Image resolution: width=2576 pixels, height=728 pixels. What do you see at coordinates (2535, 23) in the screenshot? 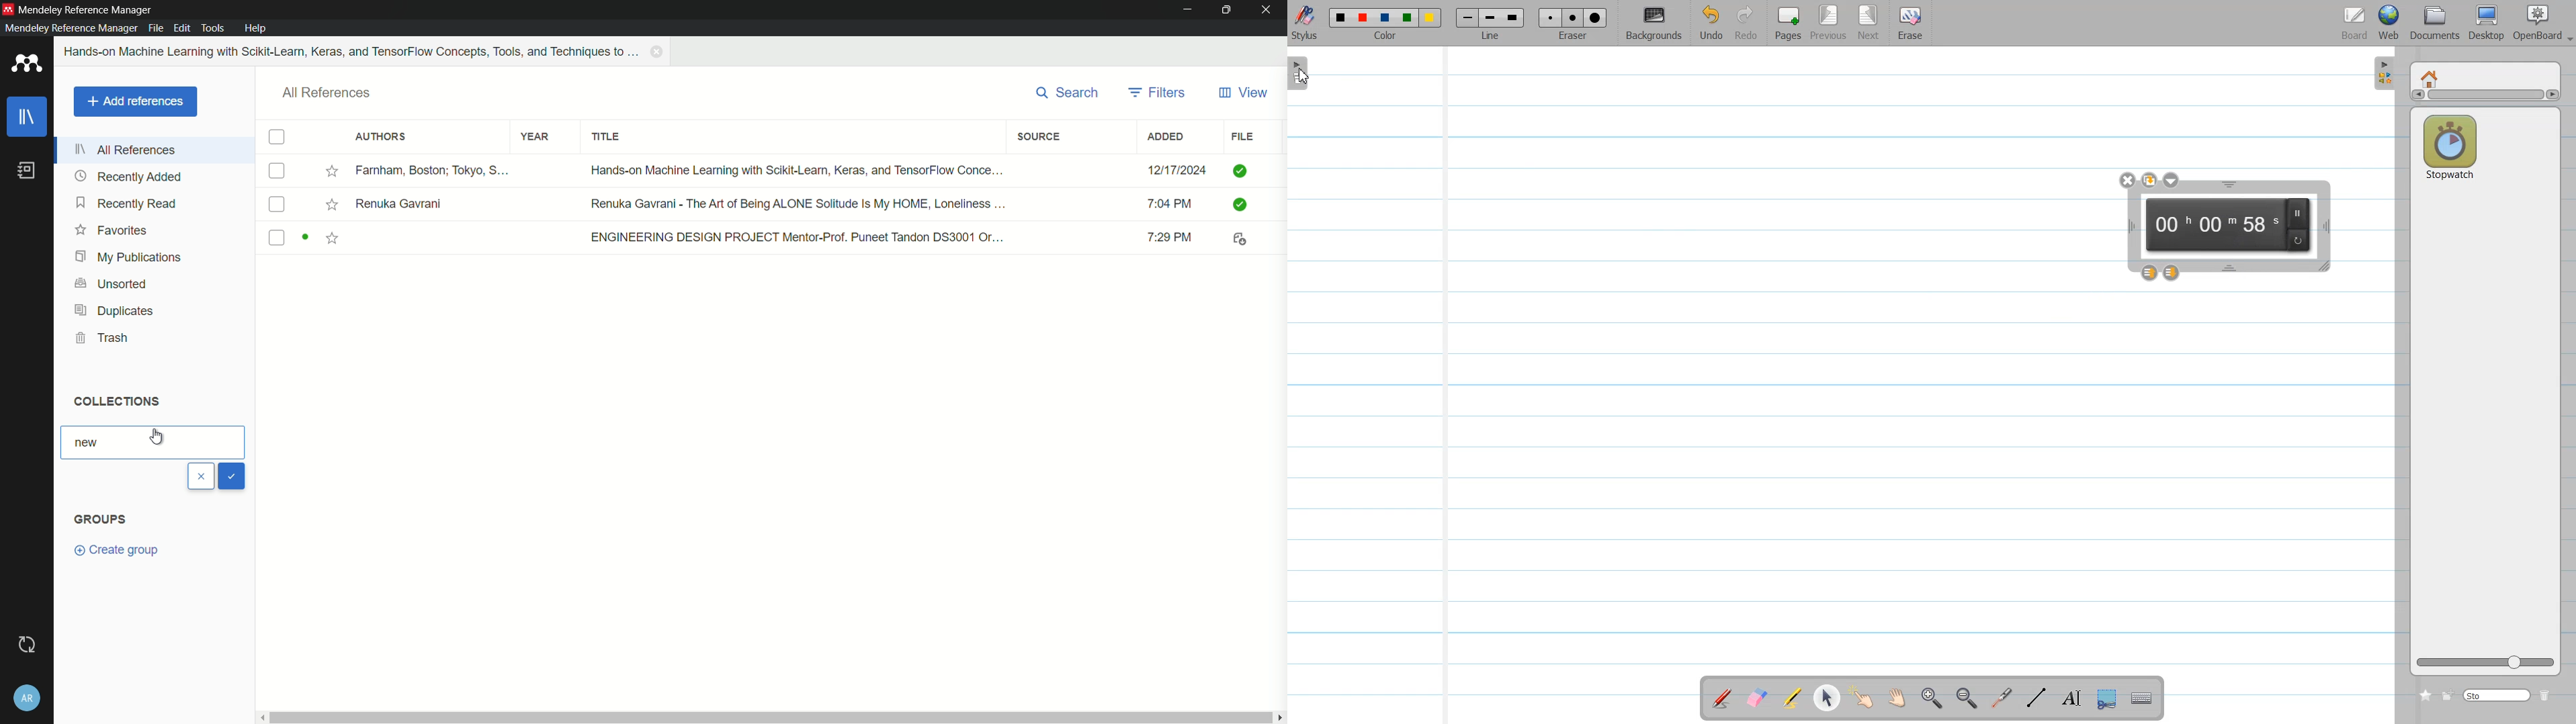
I see `OpenBoard` at bounding box center [2535, 23].